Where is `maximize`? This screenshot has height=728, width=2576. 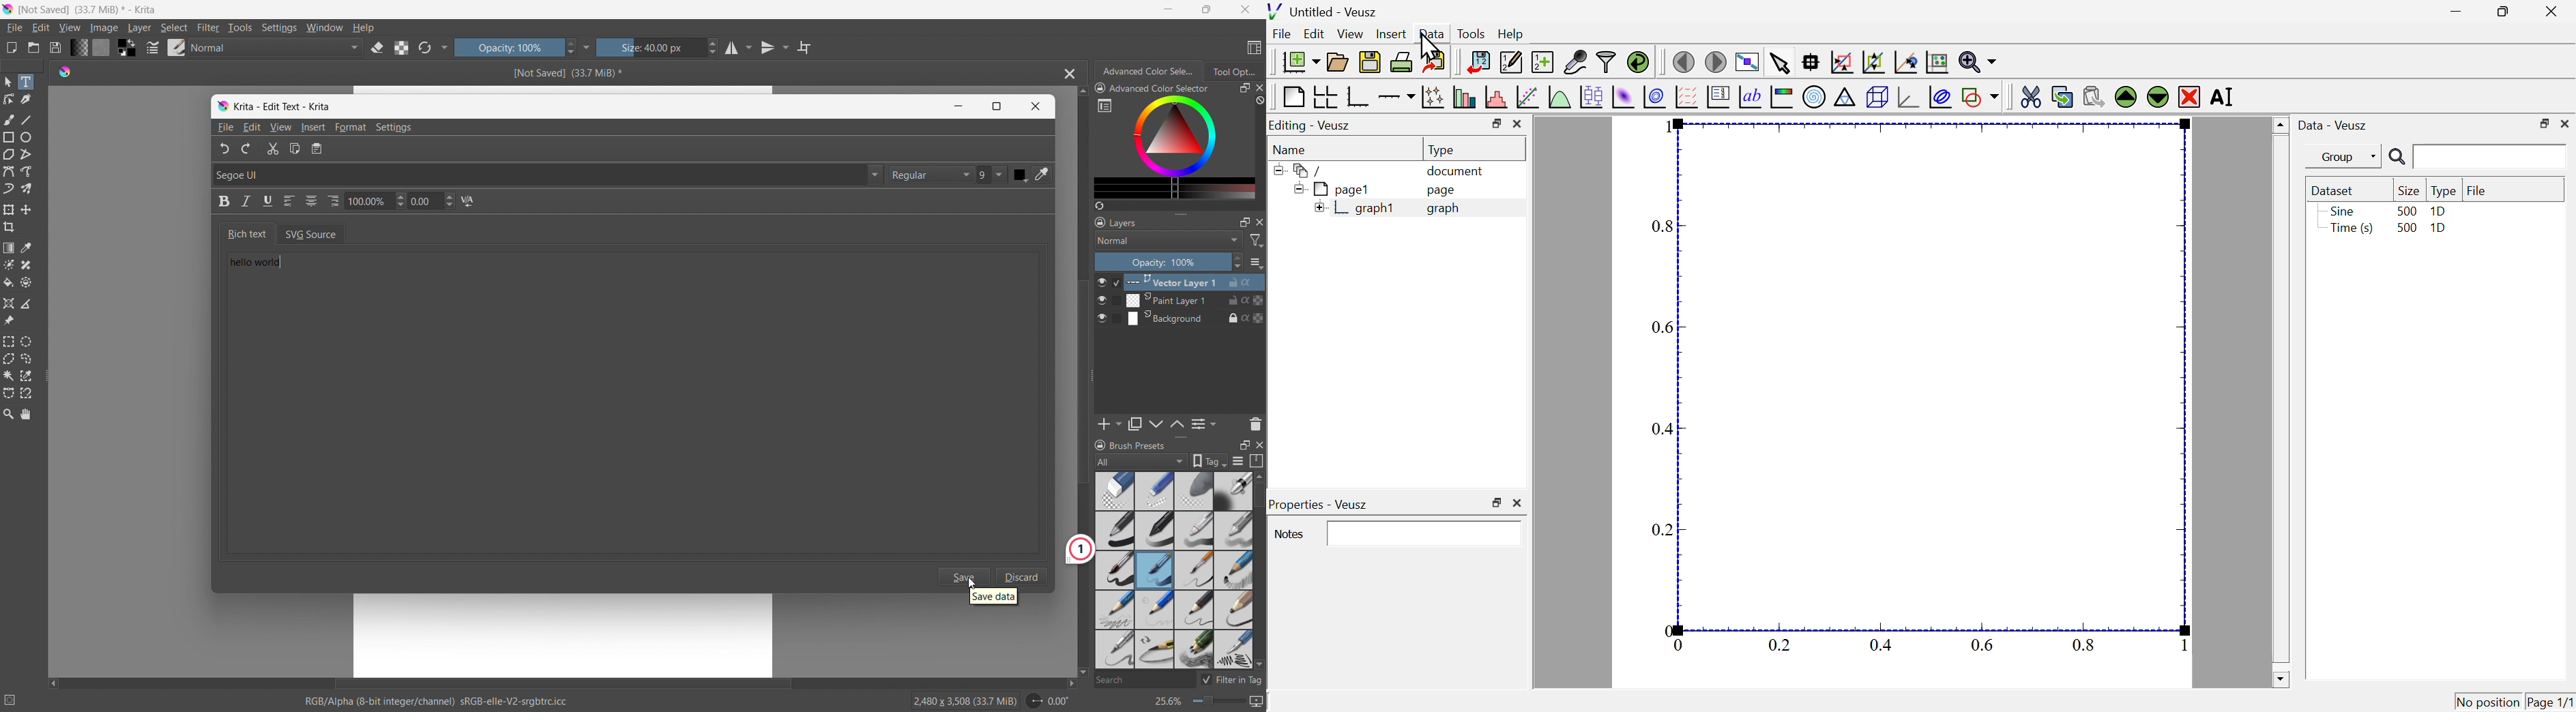 maximize is located at coordinates (1244, 444).